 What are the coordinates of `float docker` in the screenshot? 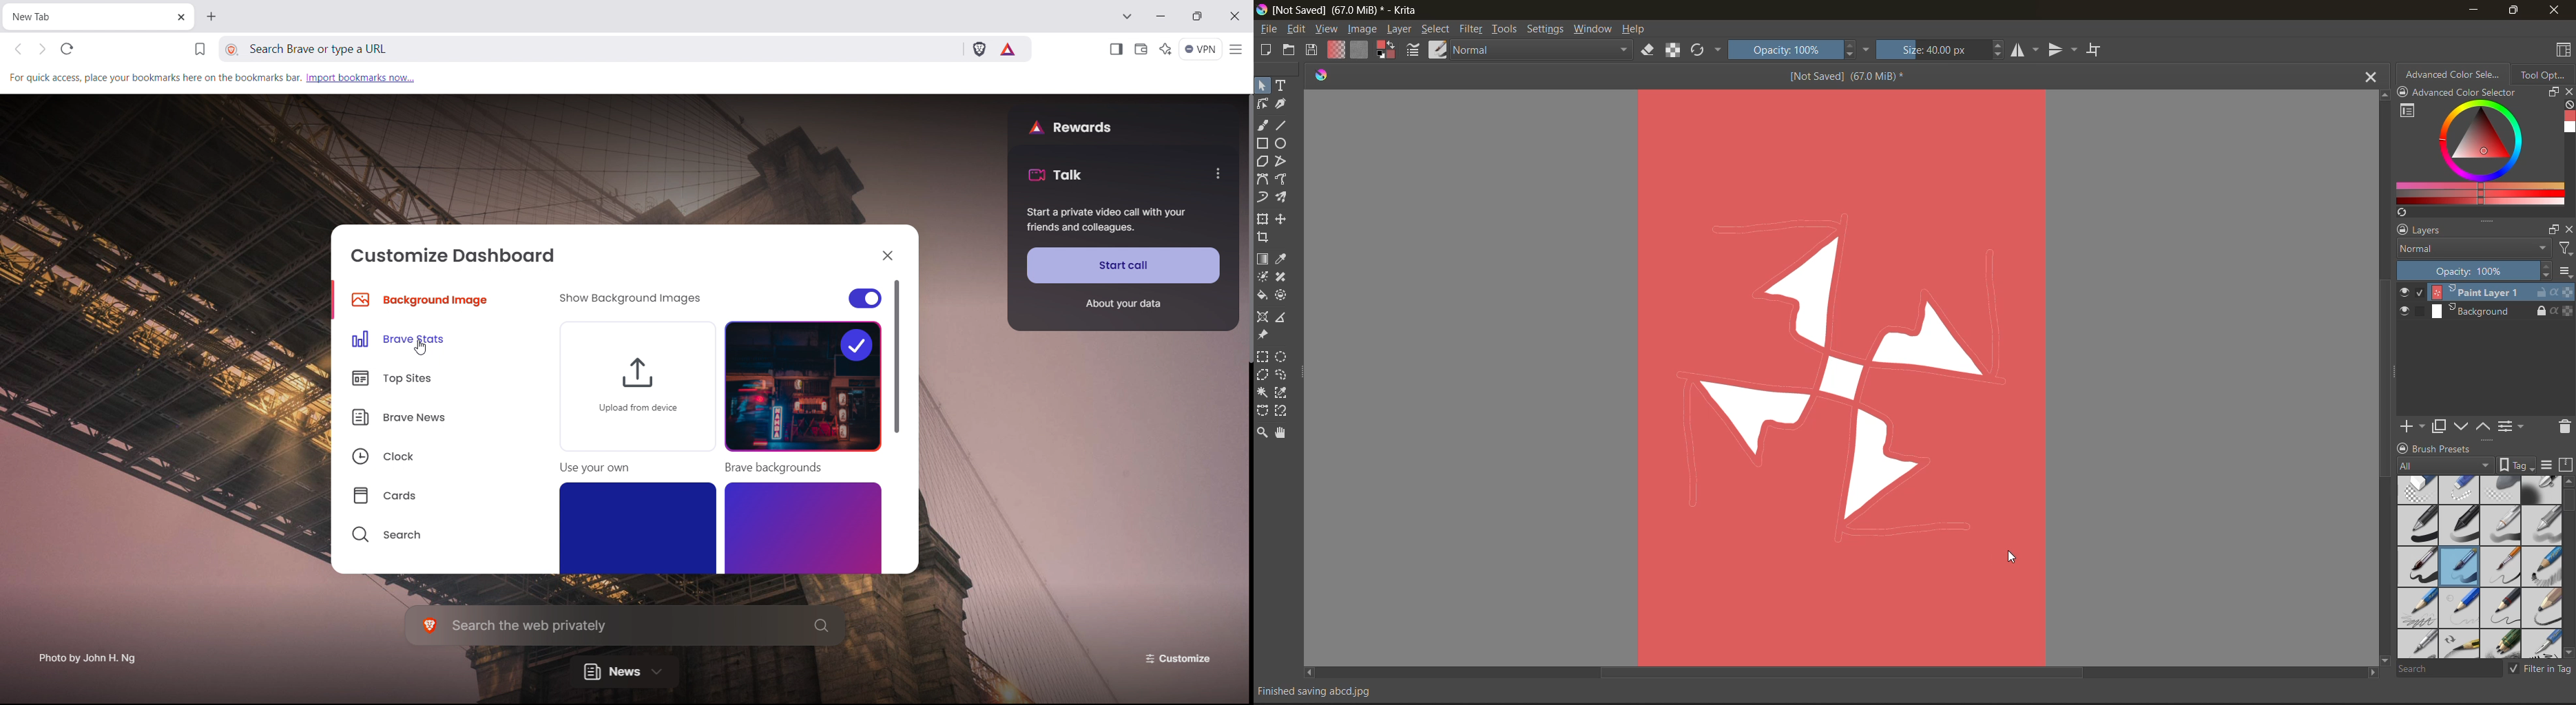 It's located at (2555, 229).